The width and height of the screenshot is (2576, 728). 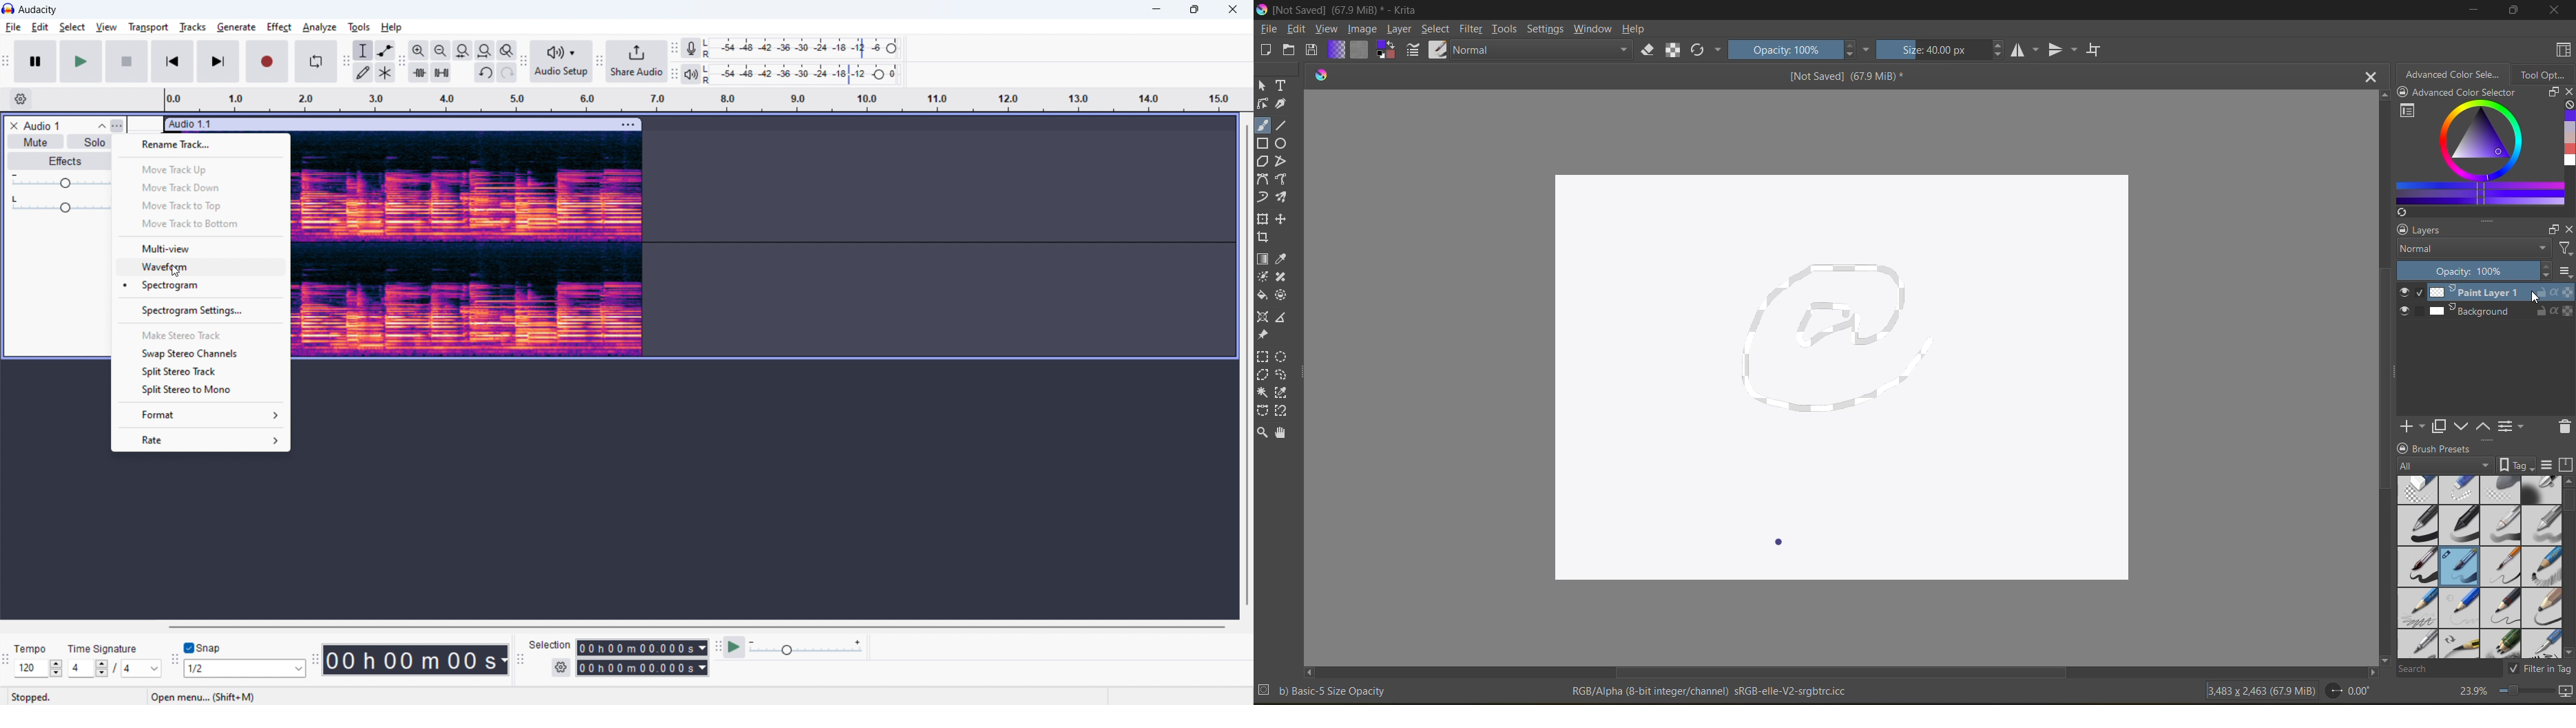 What do you see at coordinates (2539, 668) in the screenshot?
I see `filter in tag` at bounding box center [2539, 668].